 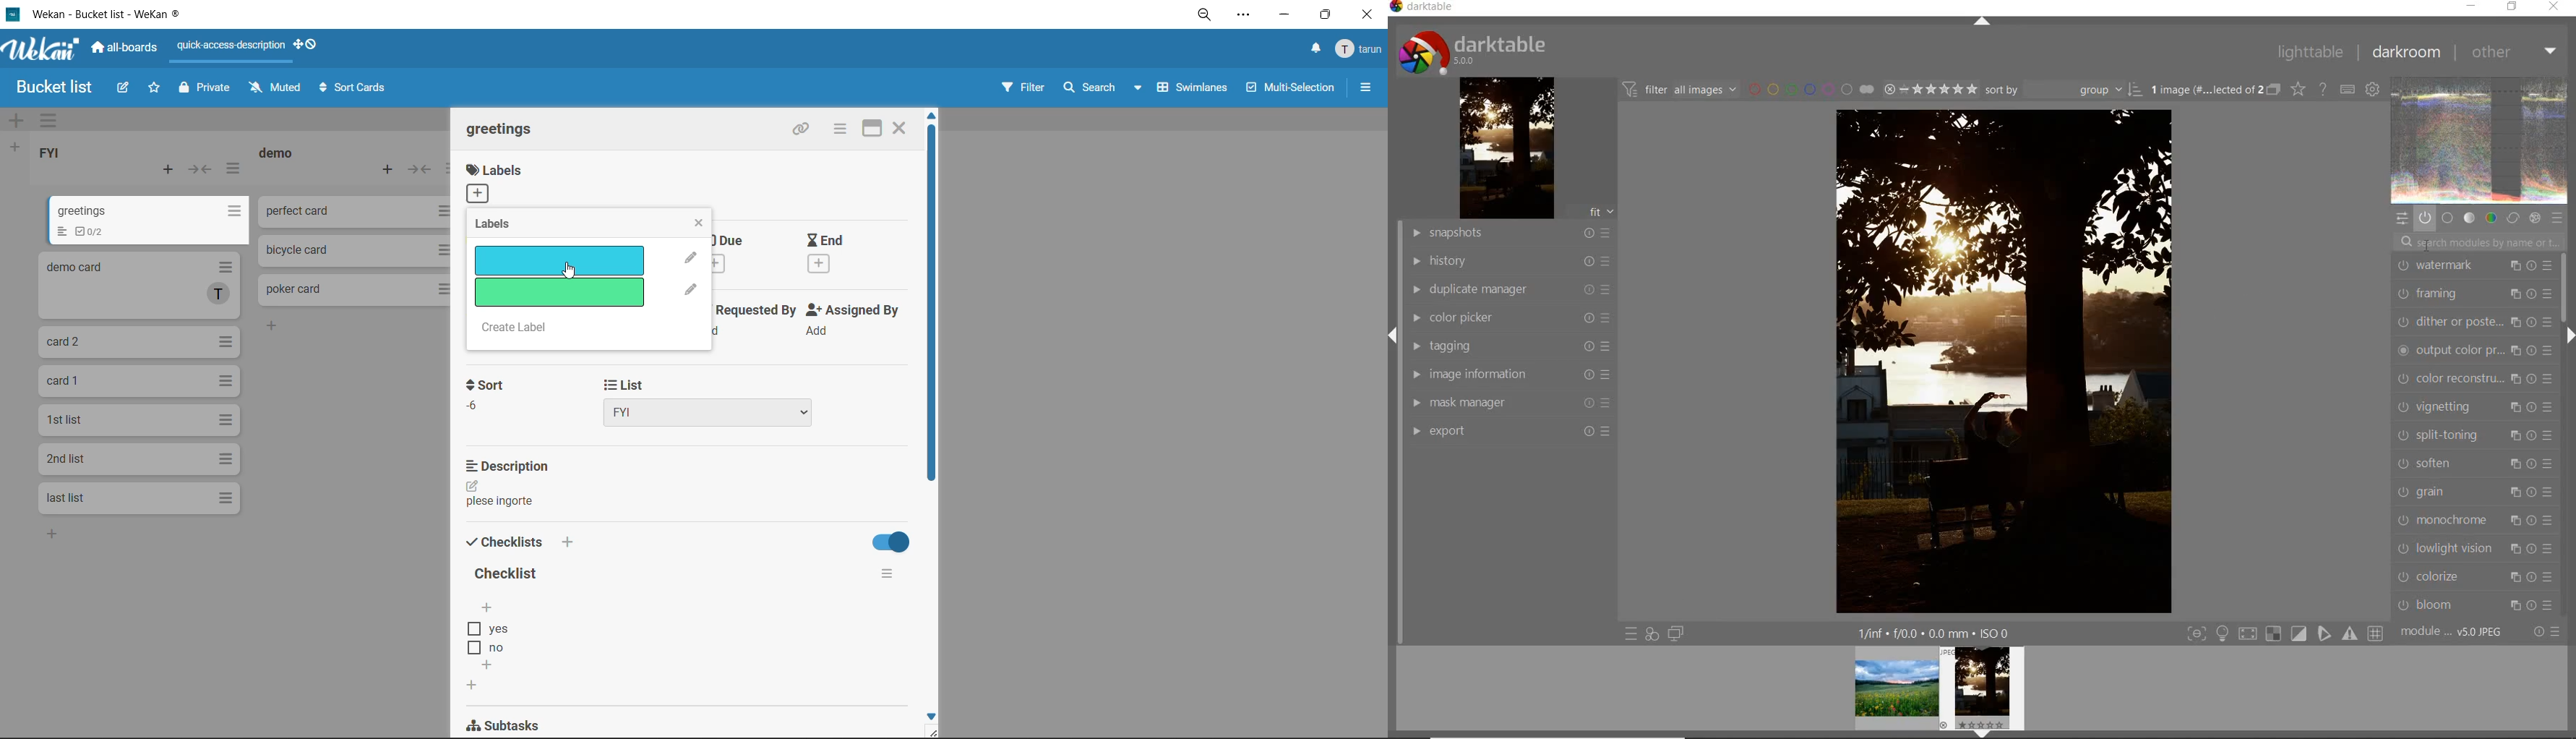 I want to click on close, so click(x=2554, y=7).